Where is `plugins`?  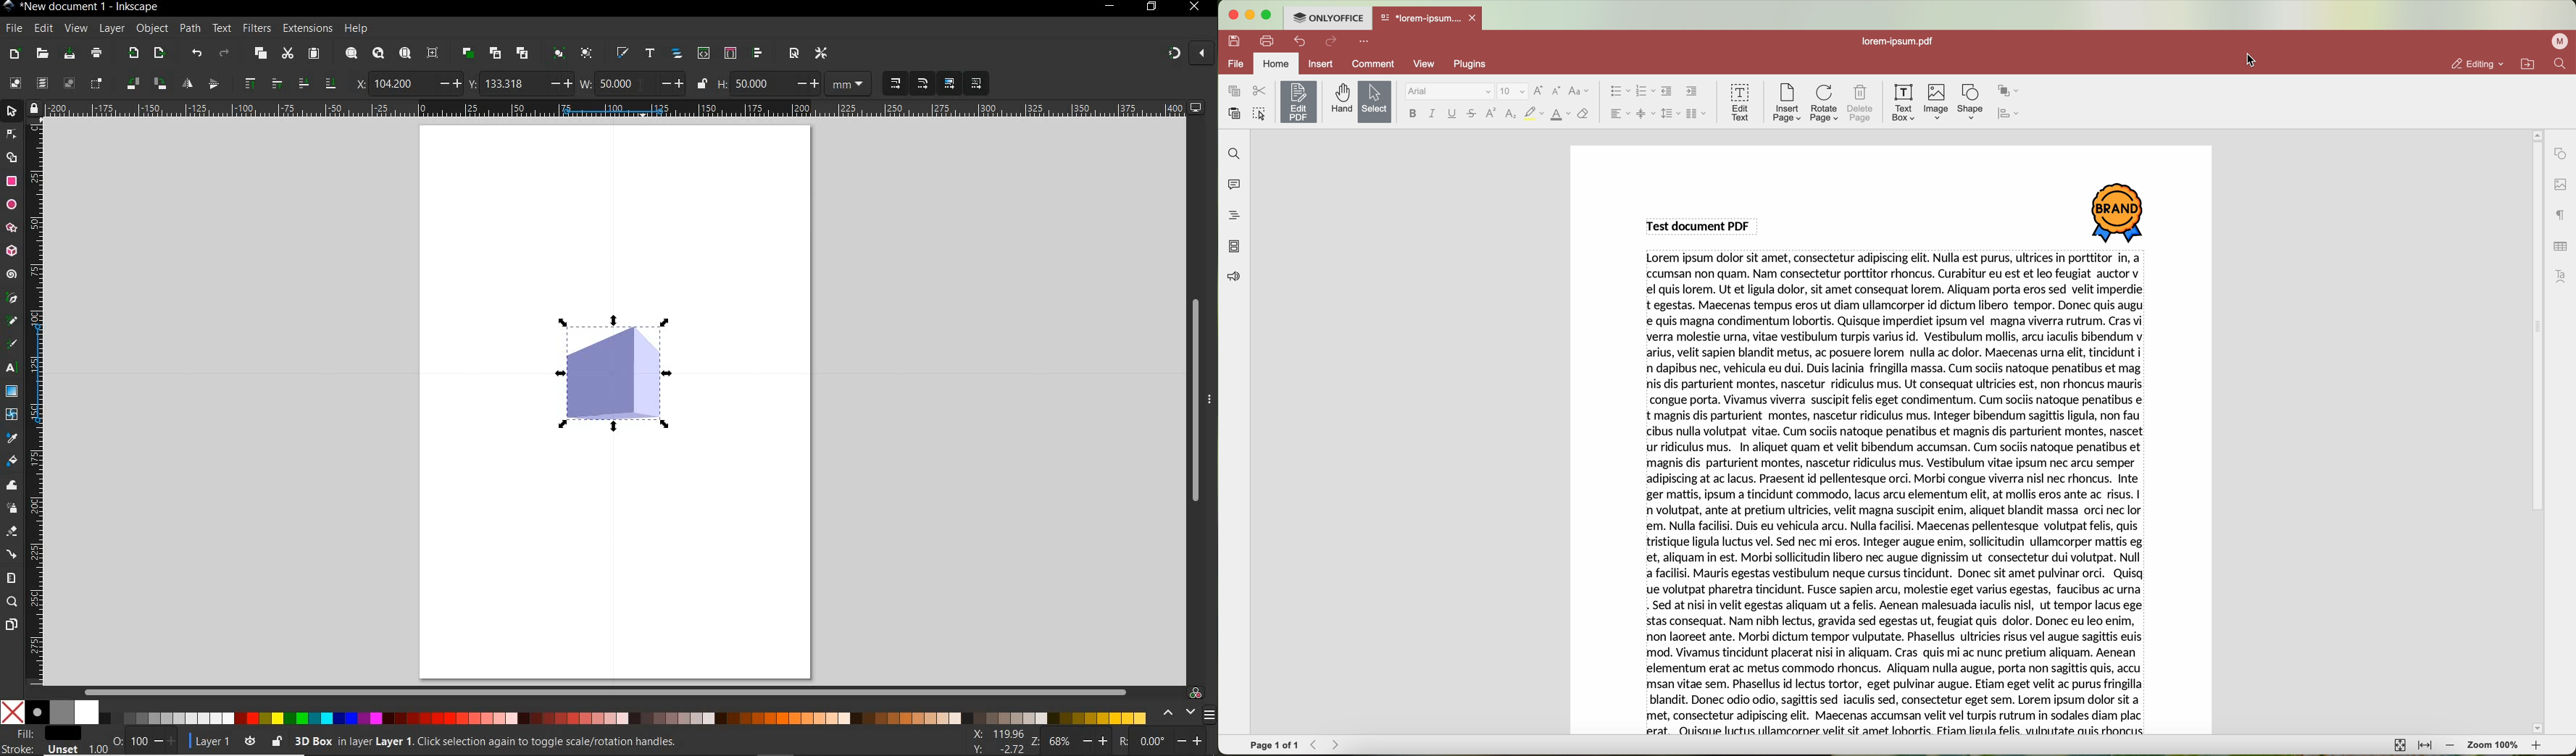
plugins is located at coordinates (1476, 64).